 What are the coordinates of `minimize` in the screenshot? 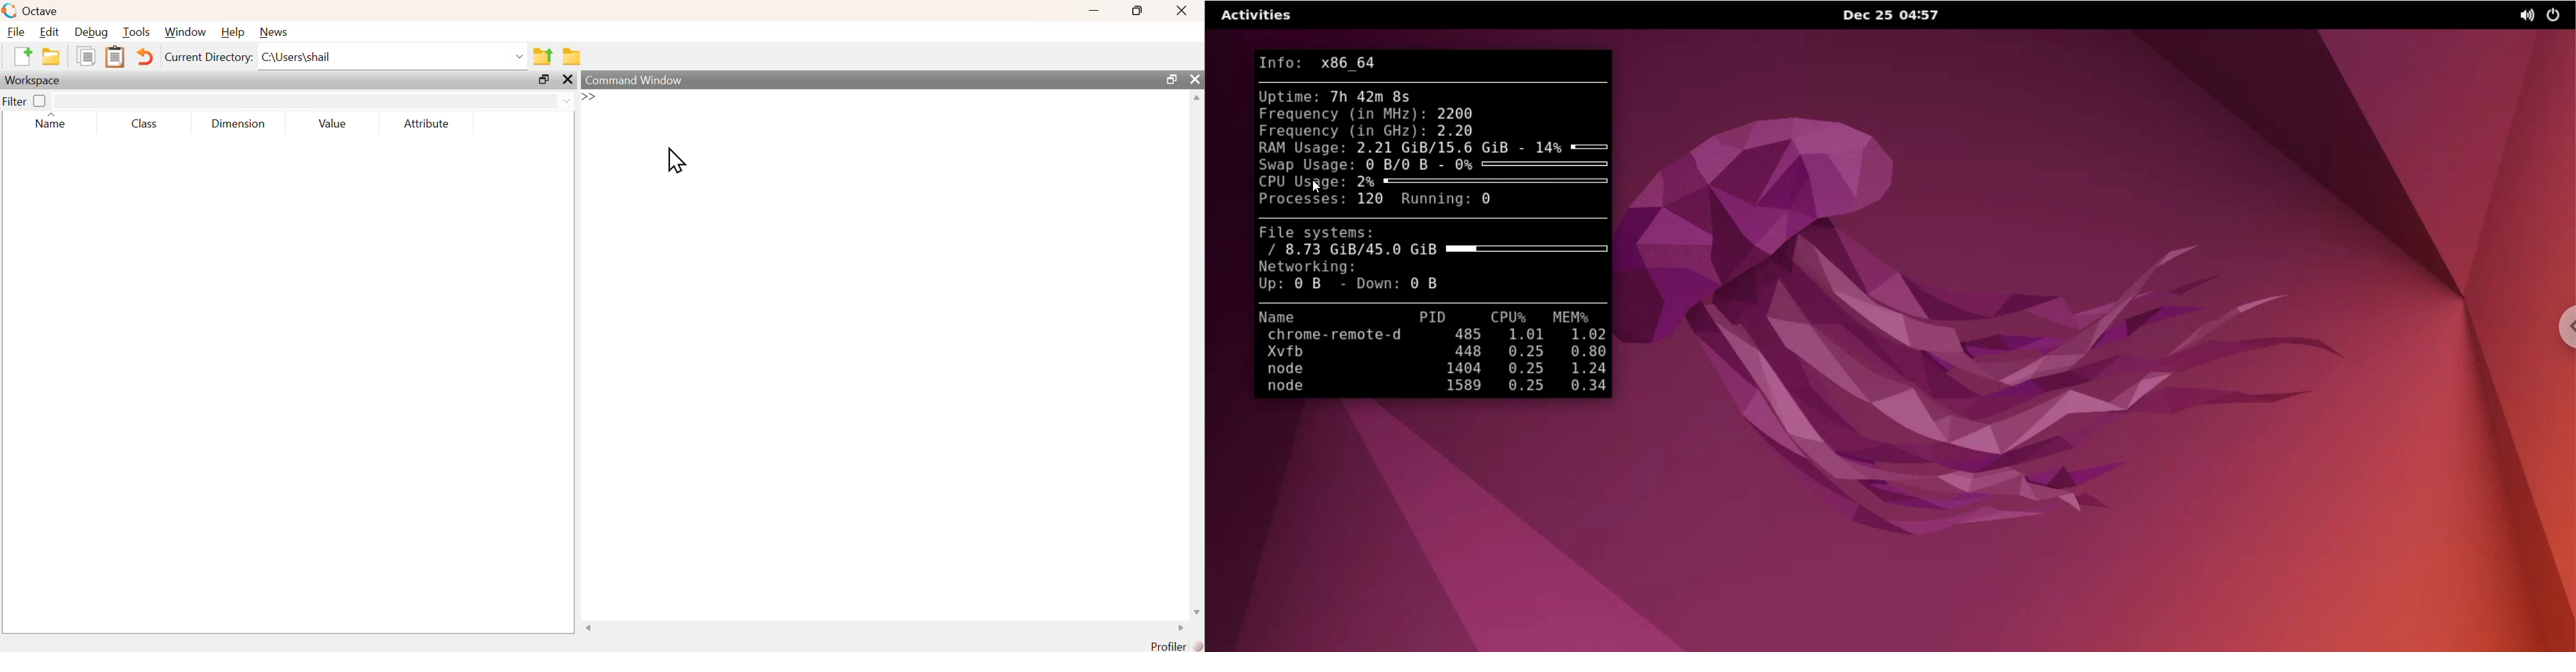 It's located at (1093, 12).